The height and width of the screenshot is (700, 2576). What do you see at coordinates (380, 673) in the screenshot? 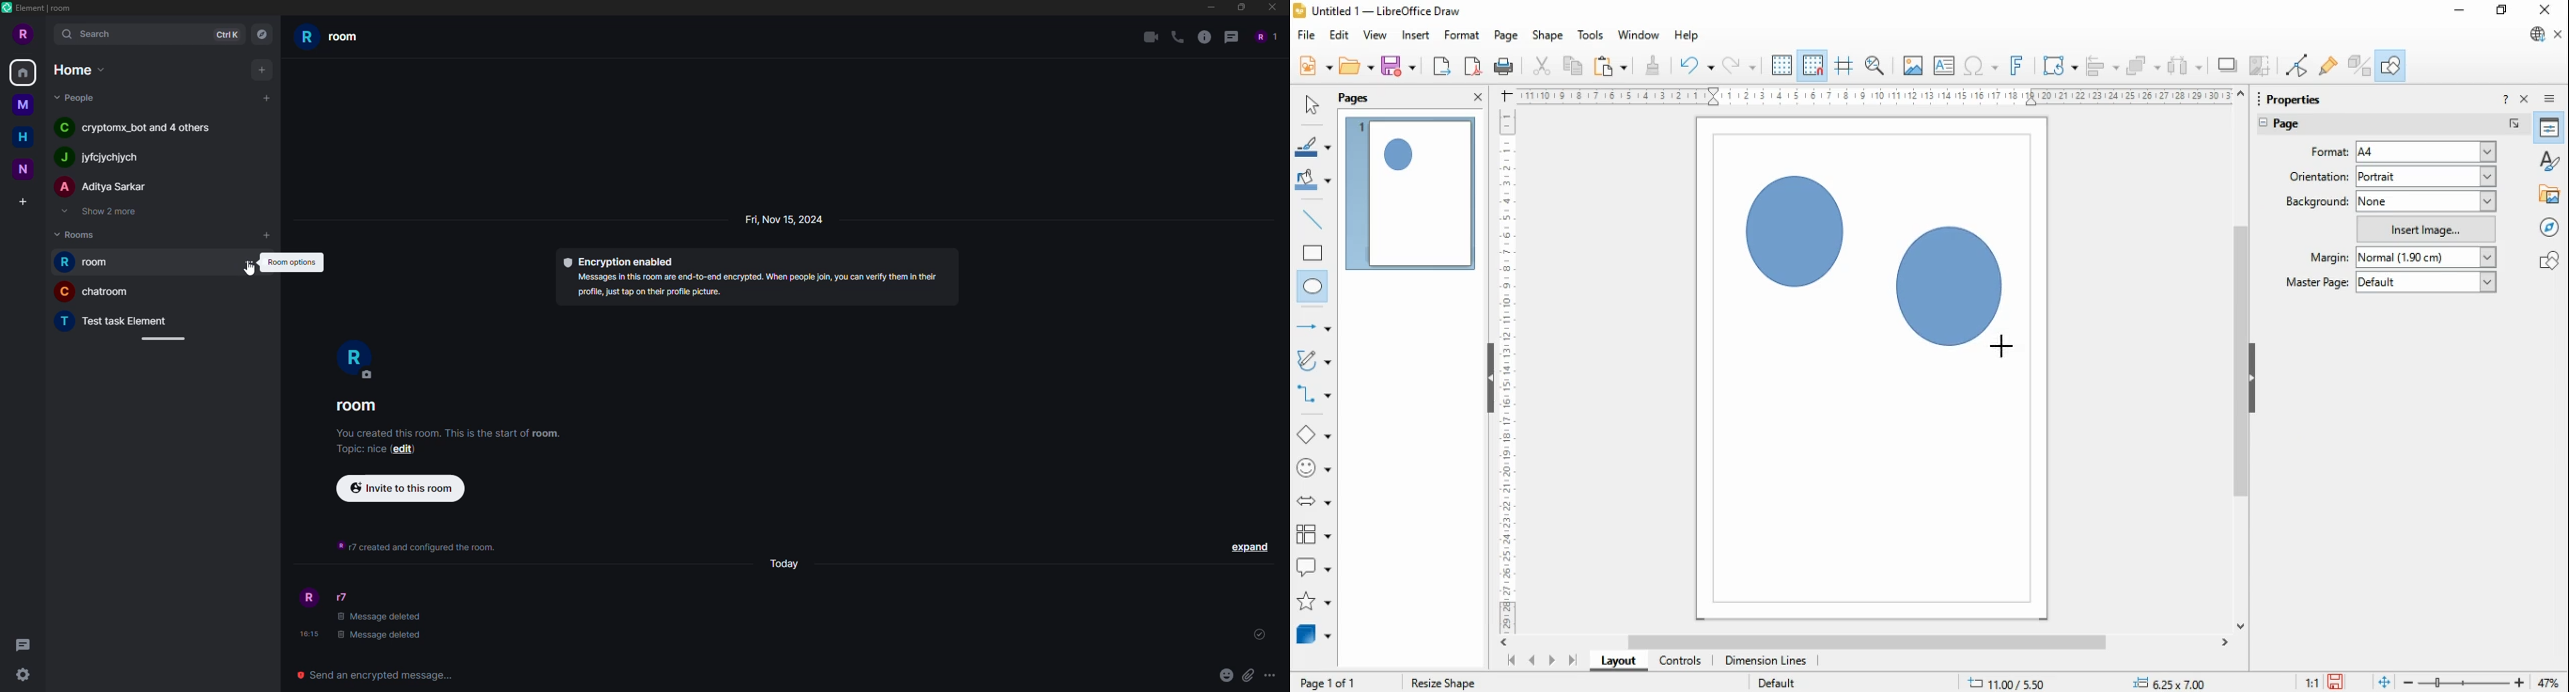
I see `send encrypted message` at bounding box center [380, 673].